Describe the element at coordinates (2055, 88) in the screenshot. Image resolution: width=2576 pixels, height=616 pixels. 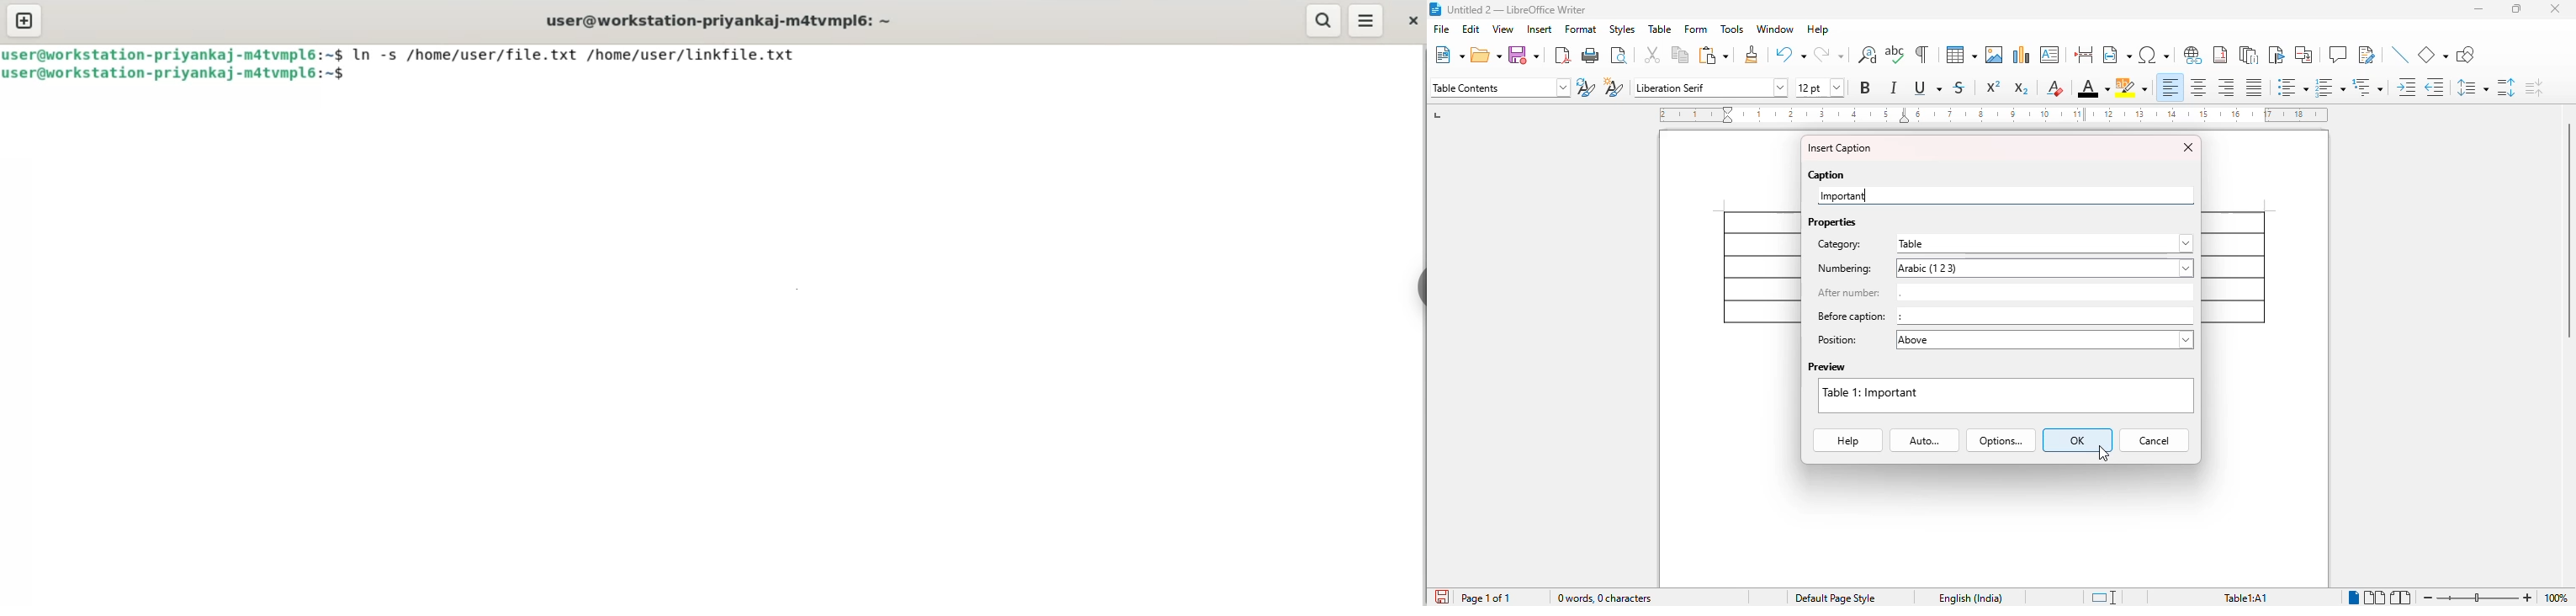
I see `clear direct formatting` at that location.